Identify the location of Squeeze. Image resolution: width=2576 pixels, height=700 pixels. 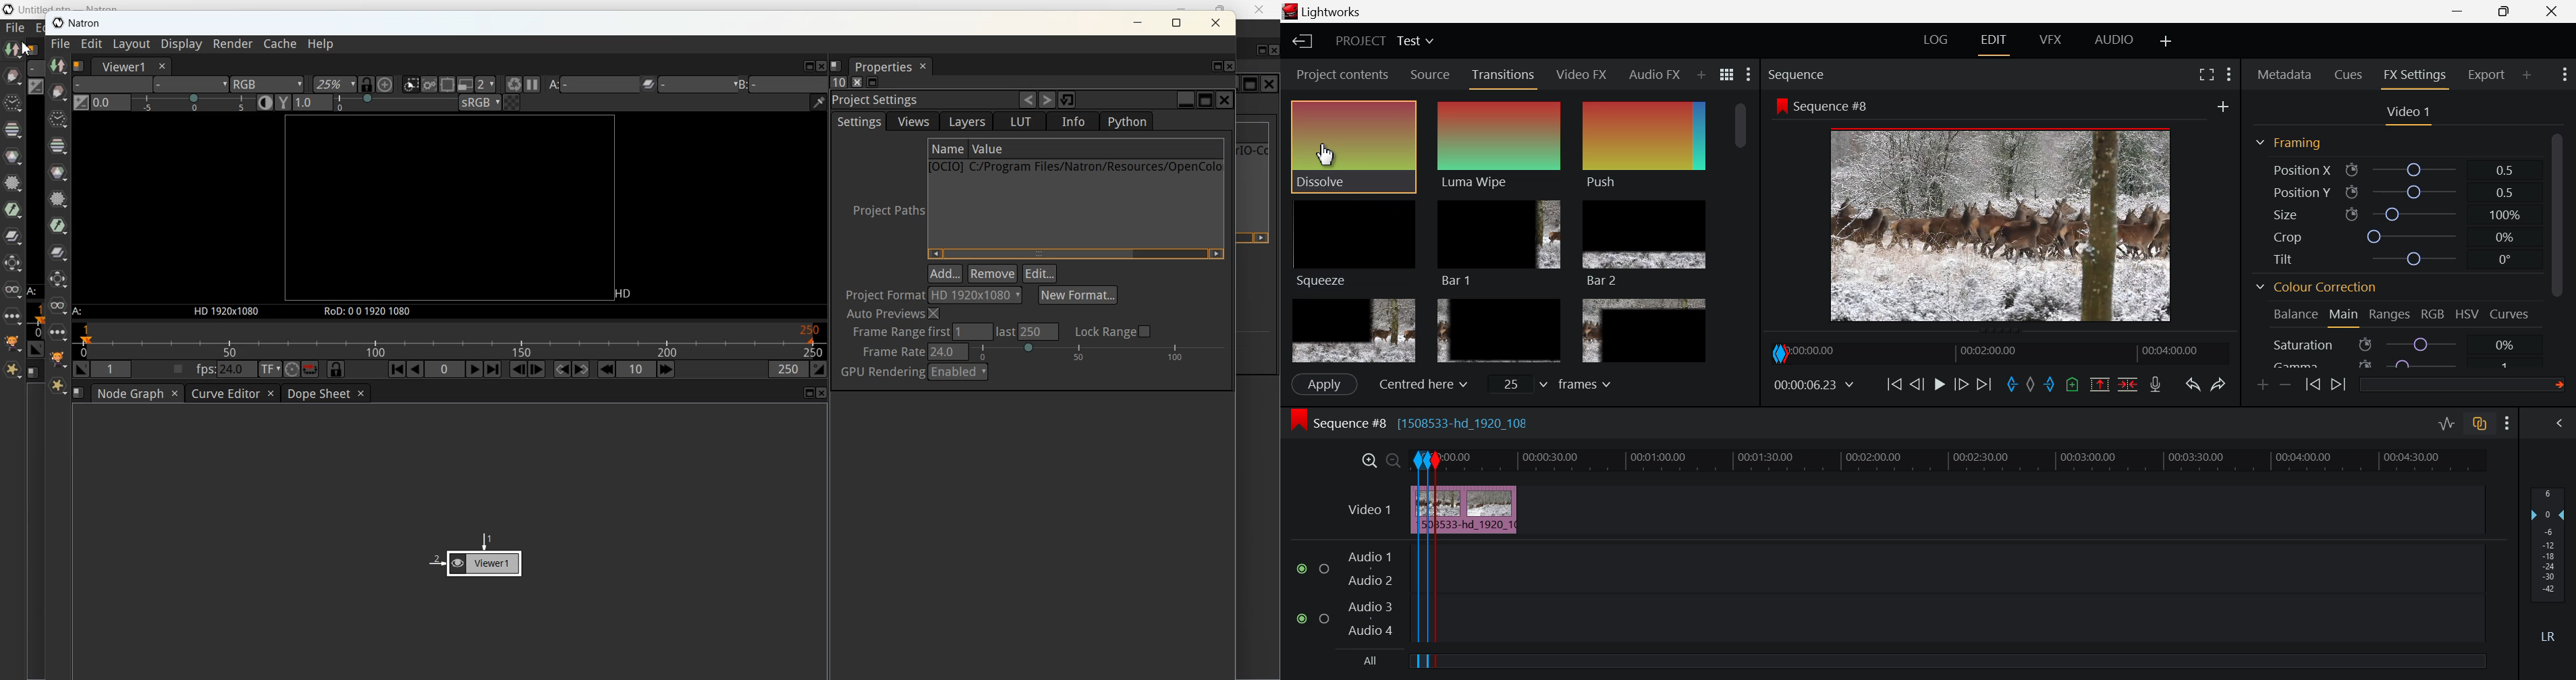
(1352, 242).